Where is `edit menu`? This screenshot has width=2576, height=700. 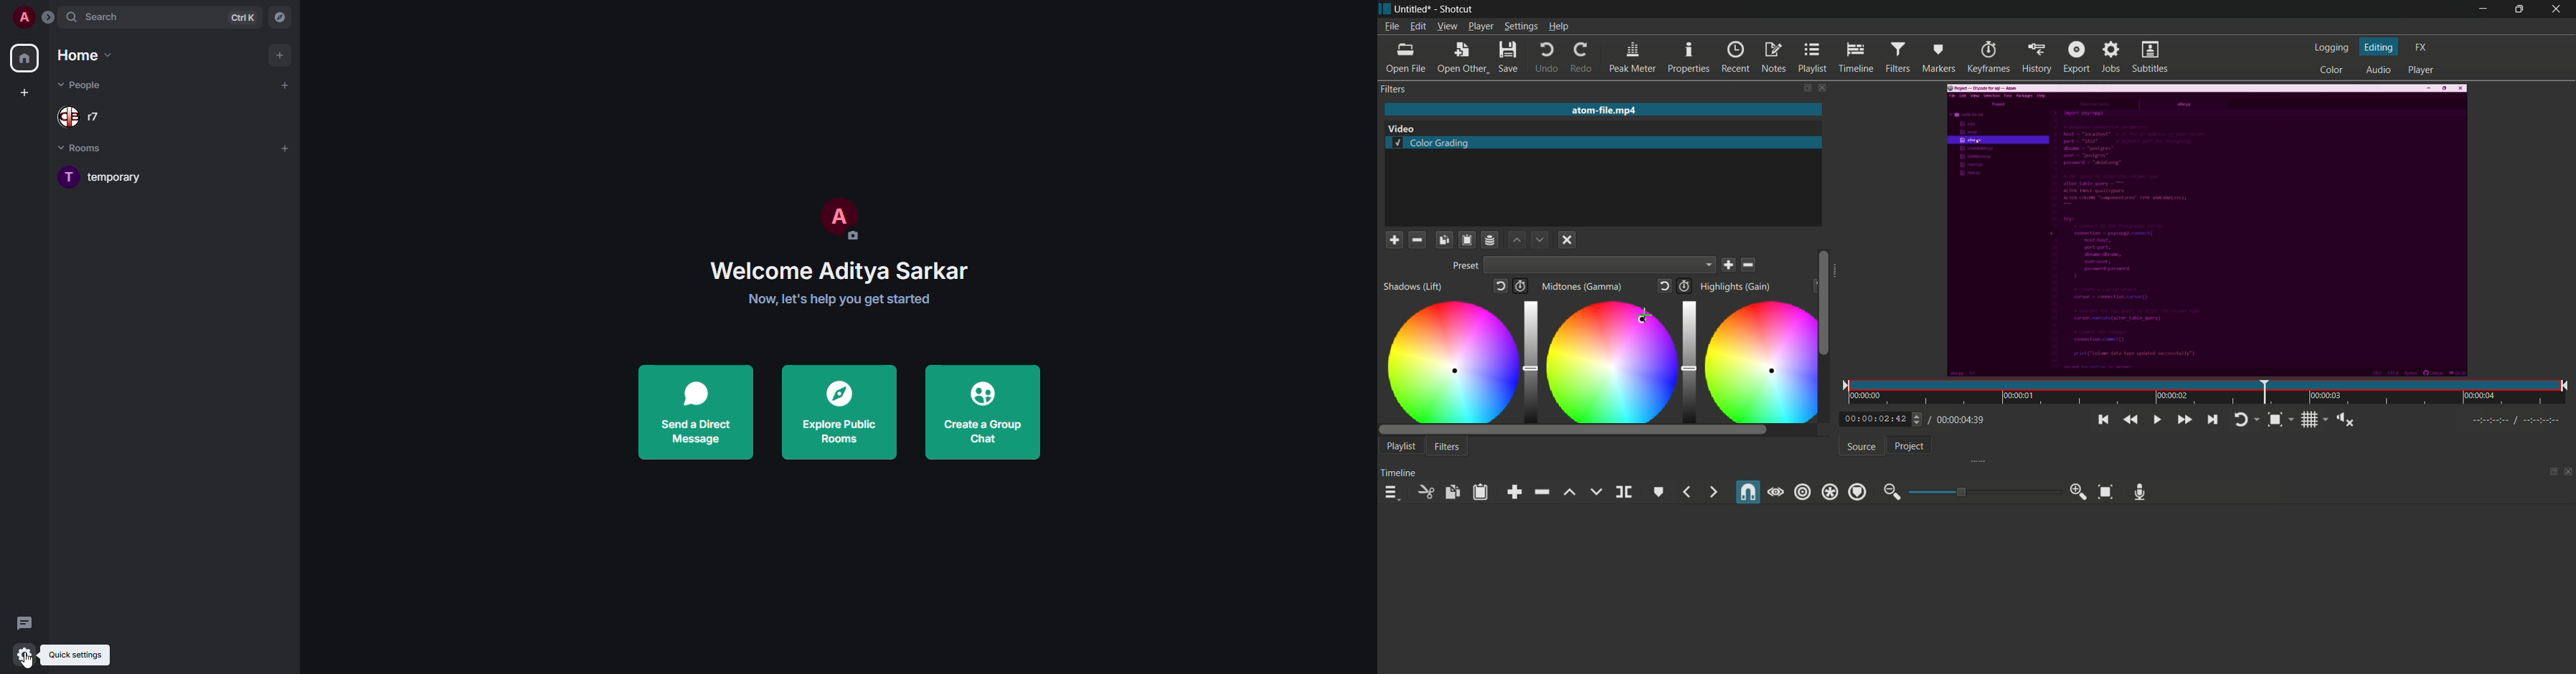
edit menu is located at coordinates (1417, 26).